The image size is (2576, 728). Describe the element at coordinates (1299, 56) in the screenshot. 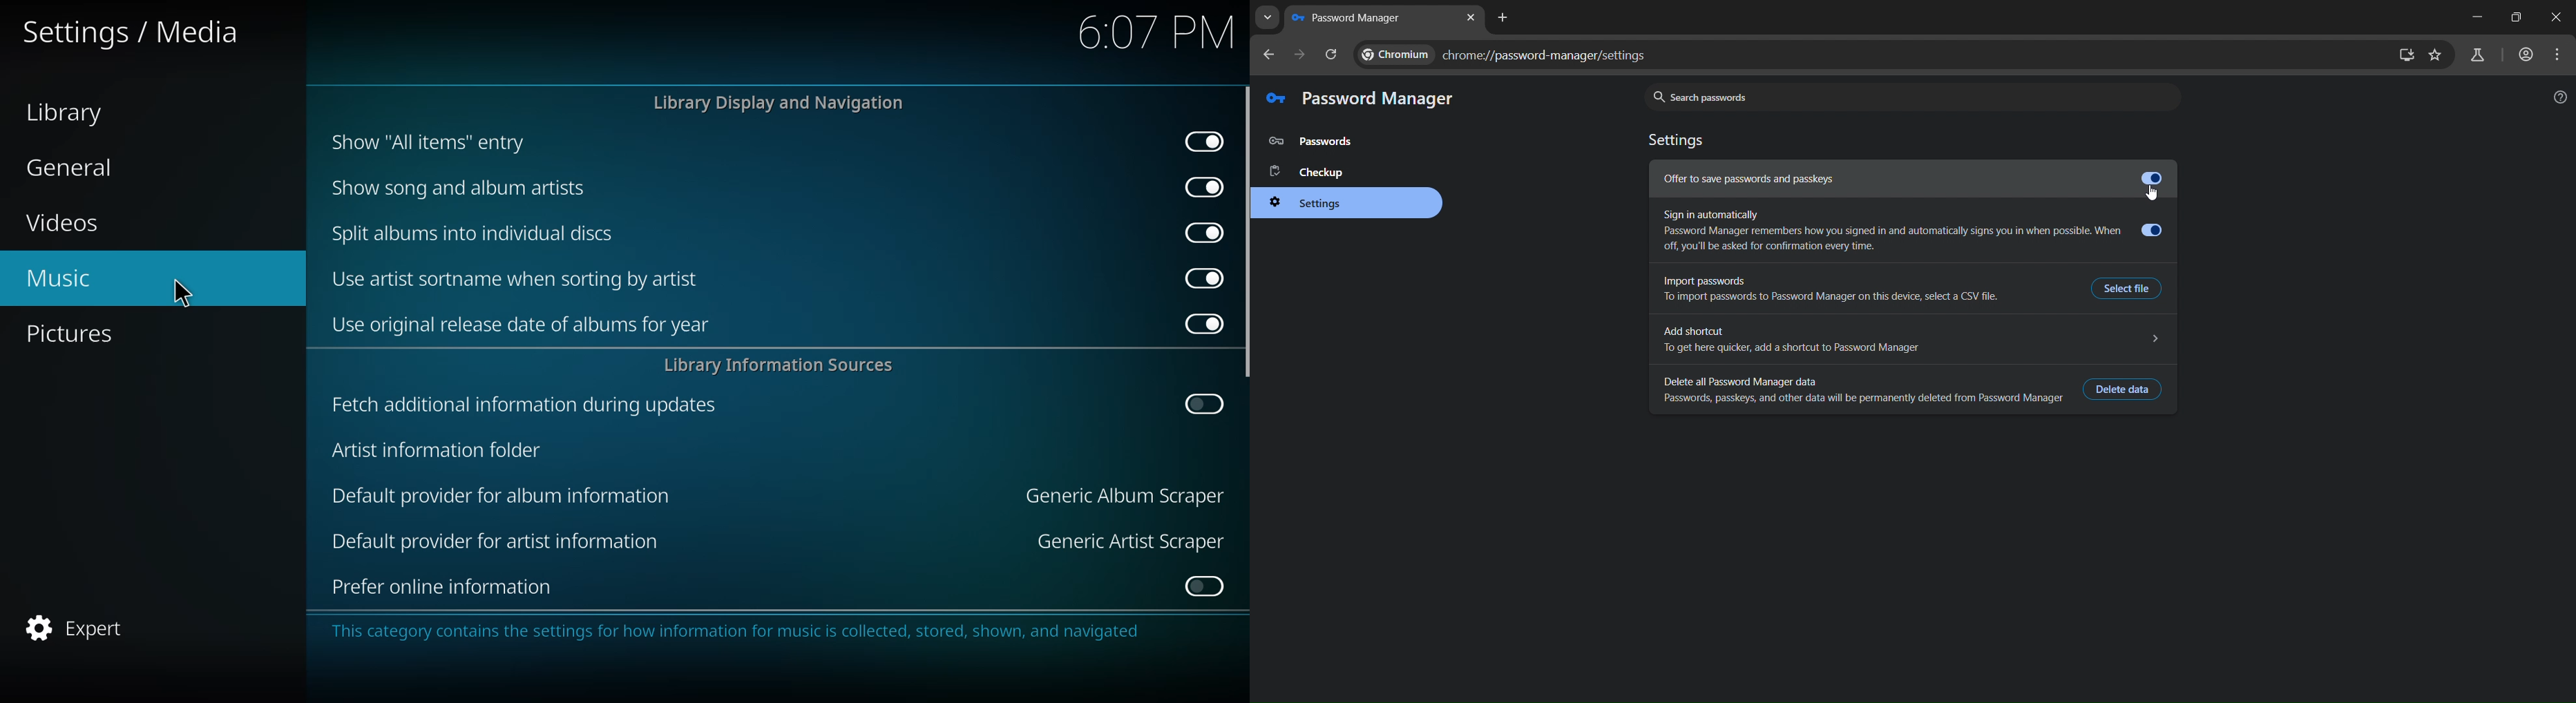

I see `go forward one page` at that location.